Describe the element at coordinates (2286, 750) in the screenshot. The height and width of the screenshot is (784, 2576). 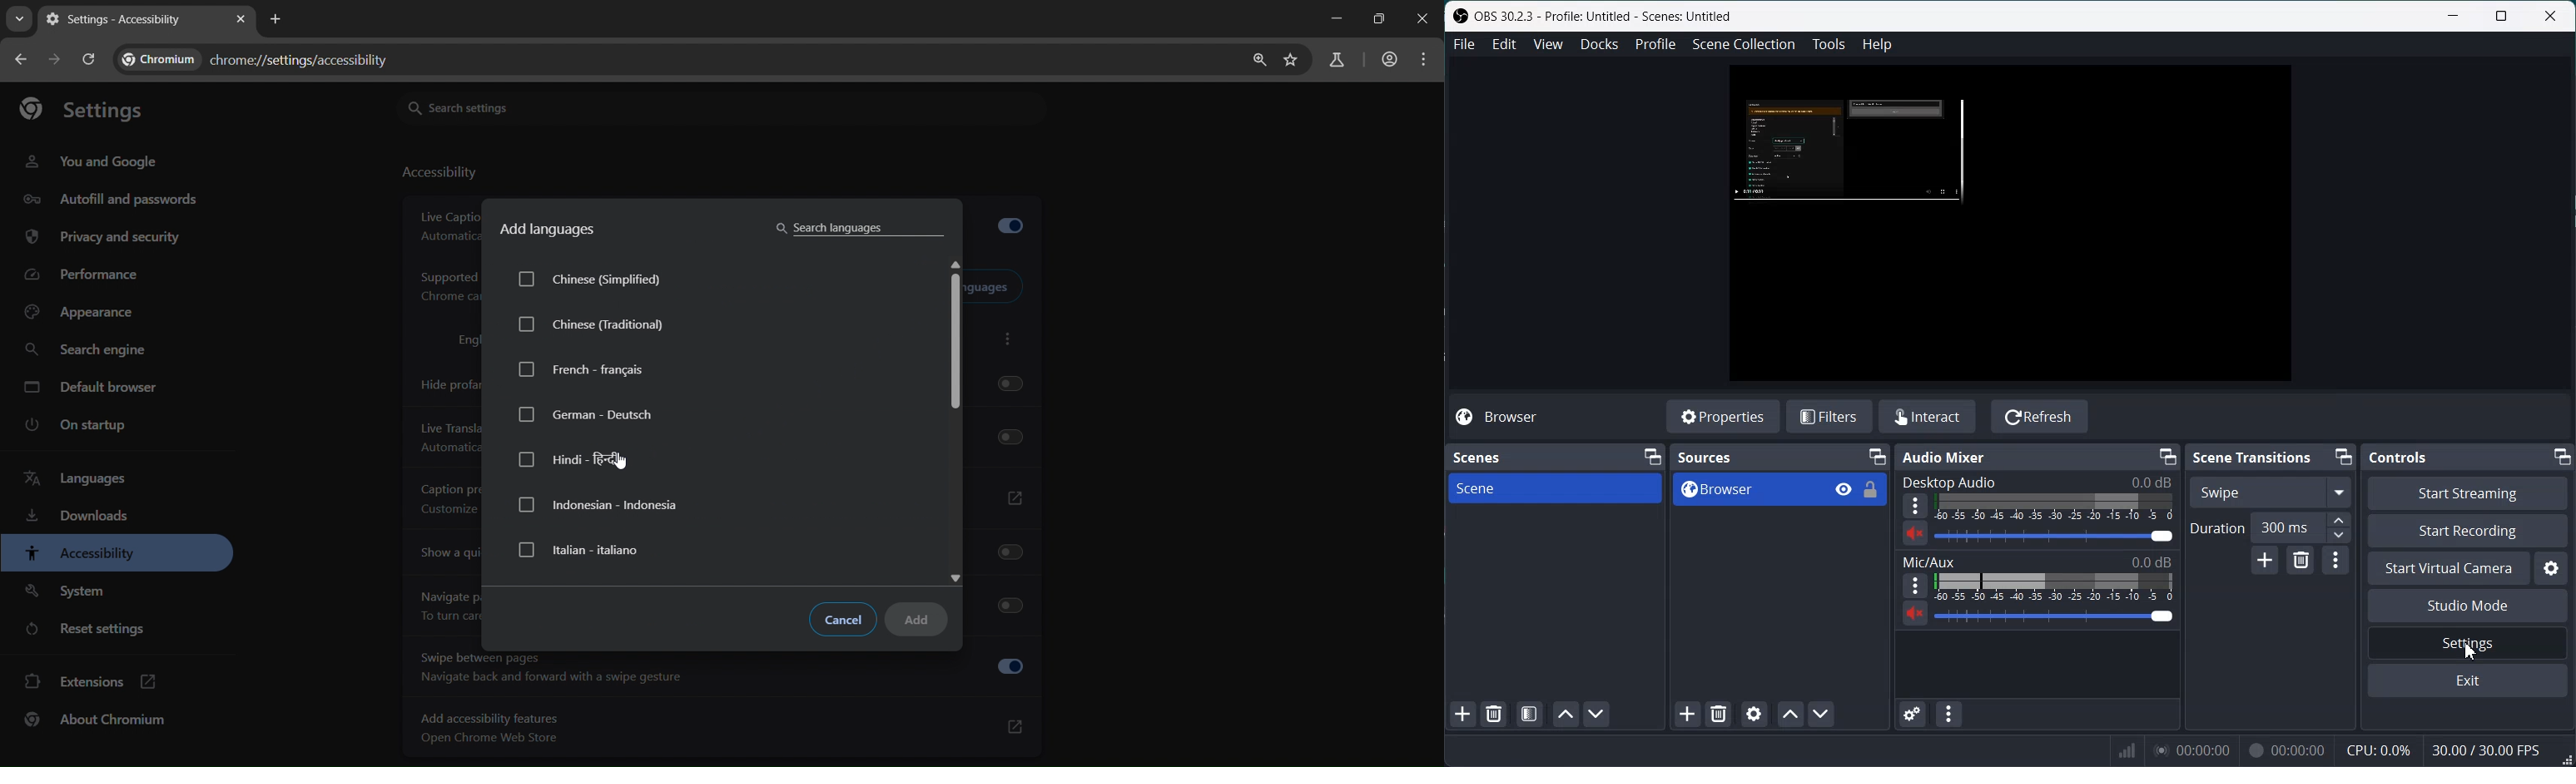
I see `00:00:00` at that location.